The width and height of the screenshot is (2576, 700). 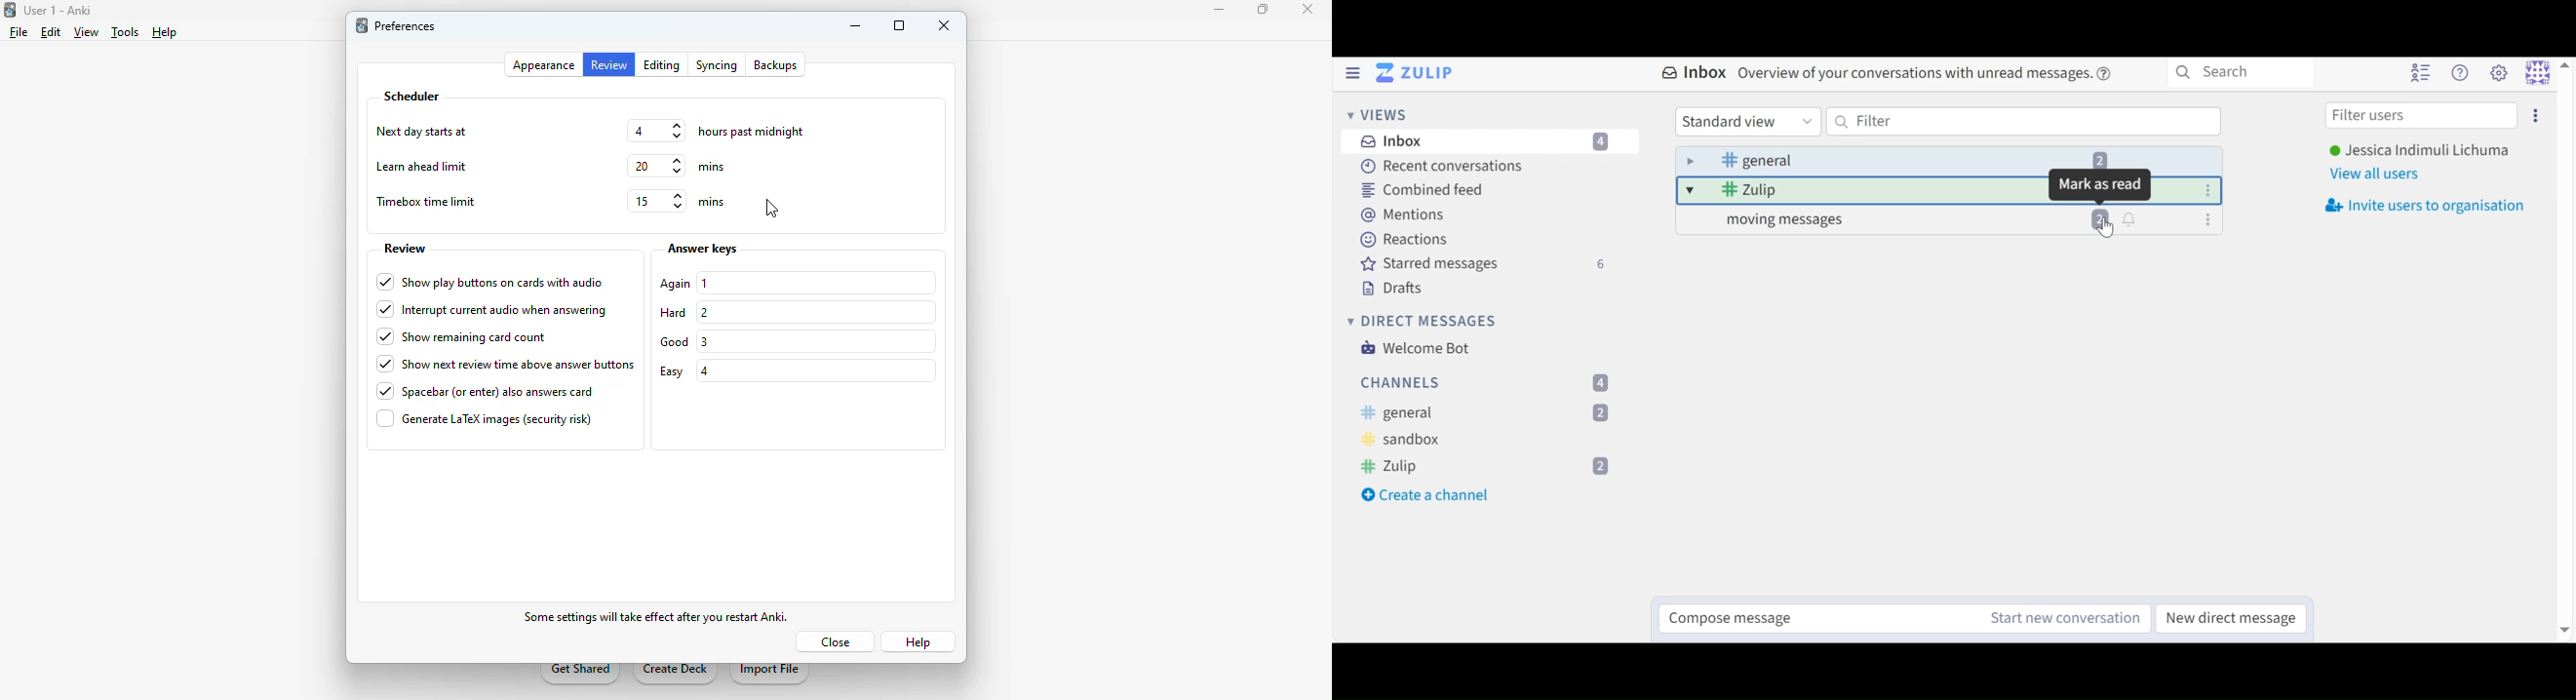 I want to click on edit, so click(x=53, y=32).